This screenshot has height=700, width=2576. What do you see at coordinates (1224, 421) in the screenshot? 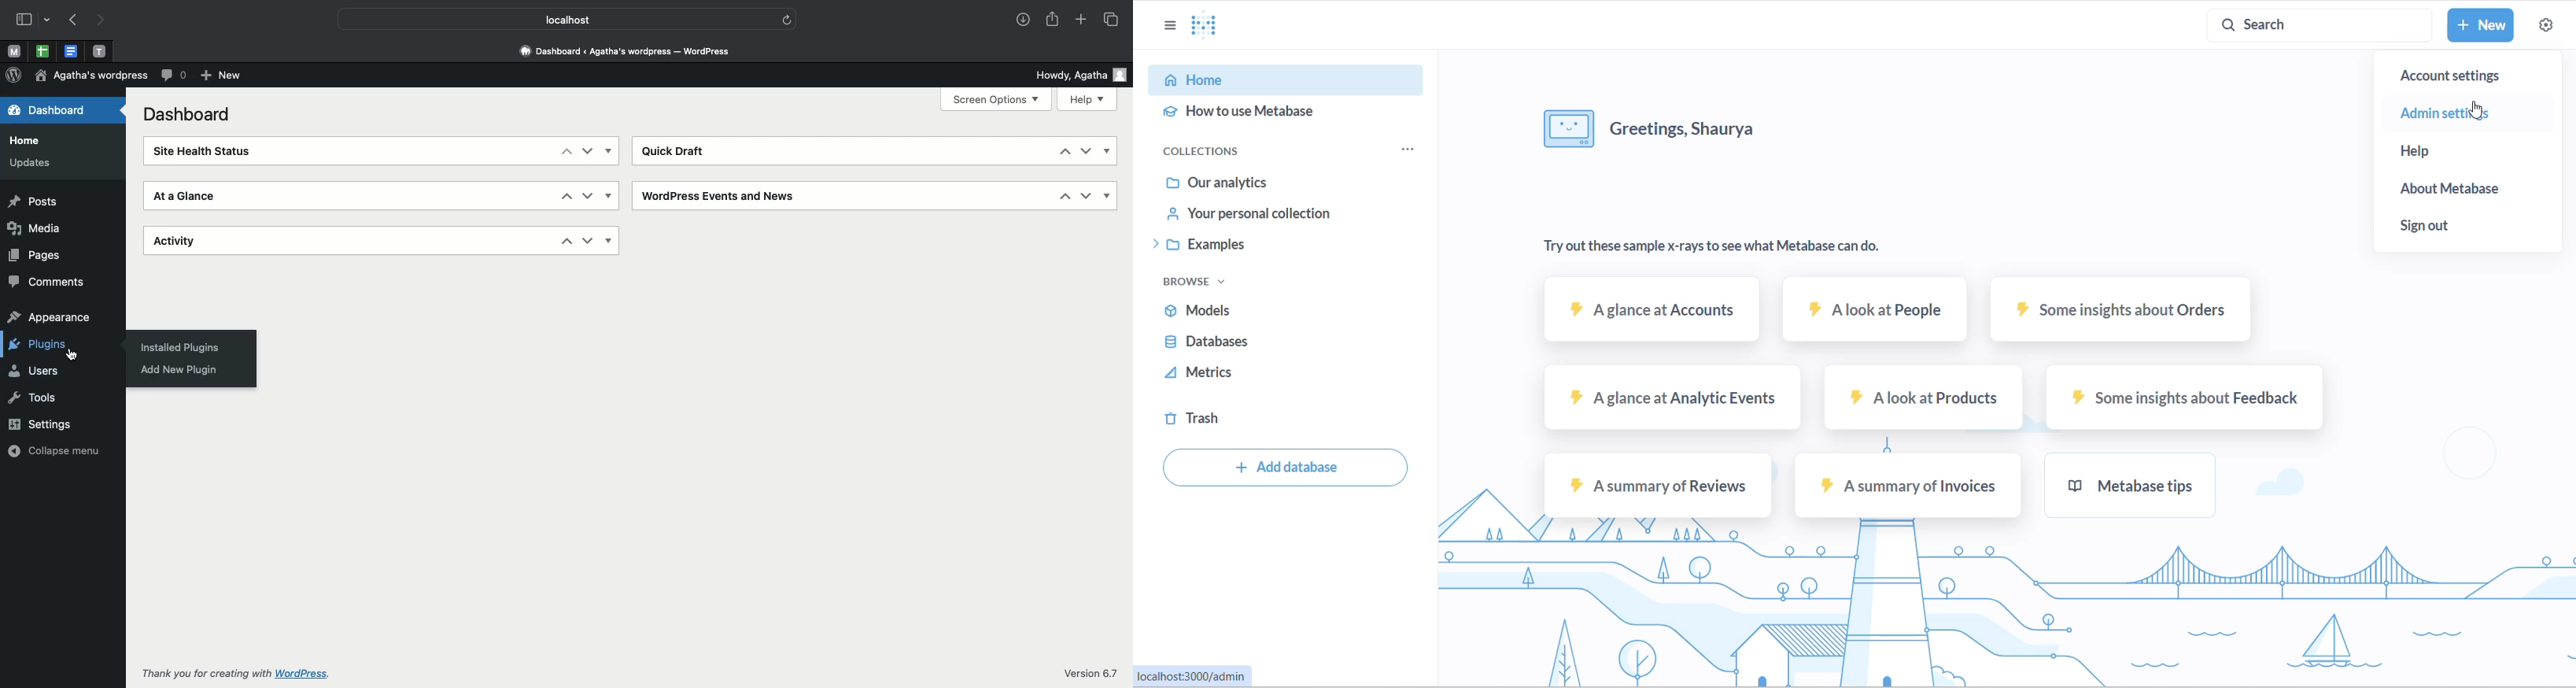
I see `trash` at bounding box center [1224, 421].